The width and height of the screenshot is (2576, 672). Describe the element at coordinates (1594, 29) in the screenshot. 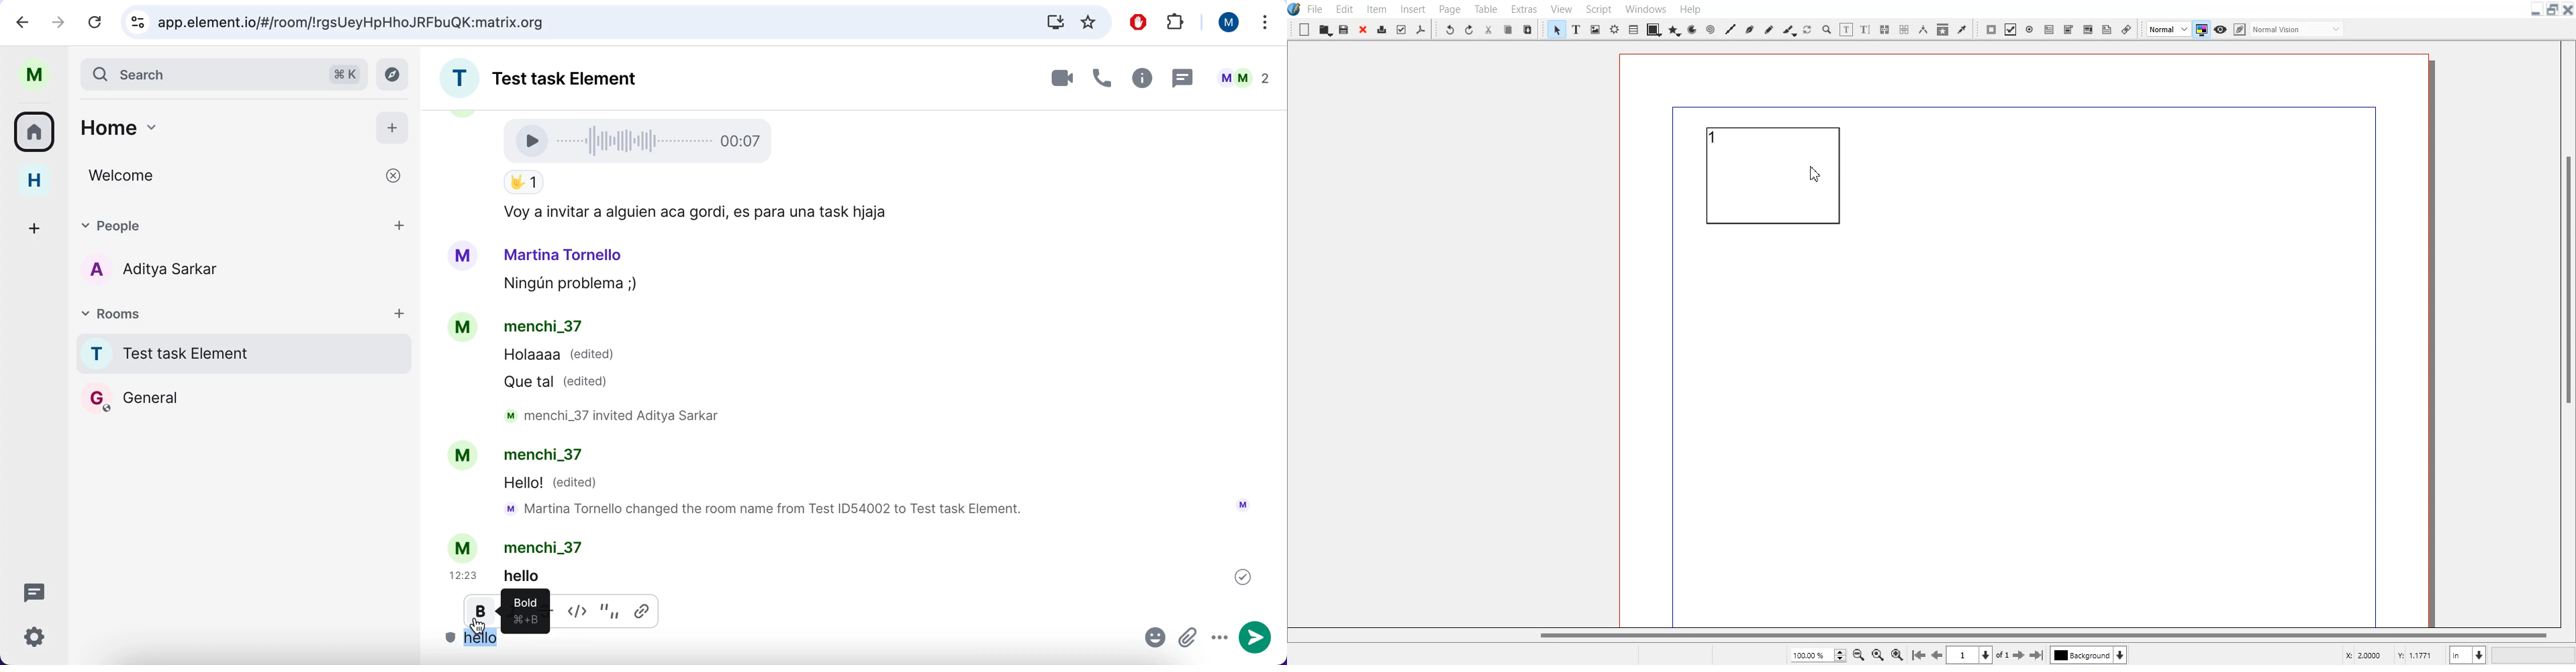

I see `Image frame` at that location.